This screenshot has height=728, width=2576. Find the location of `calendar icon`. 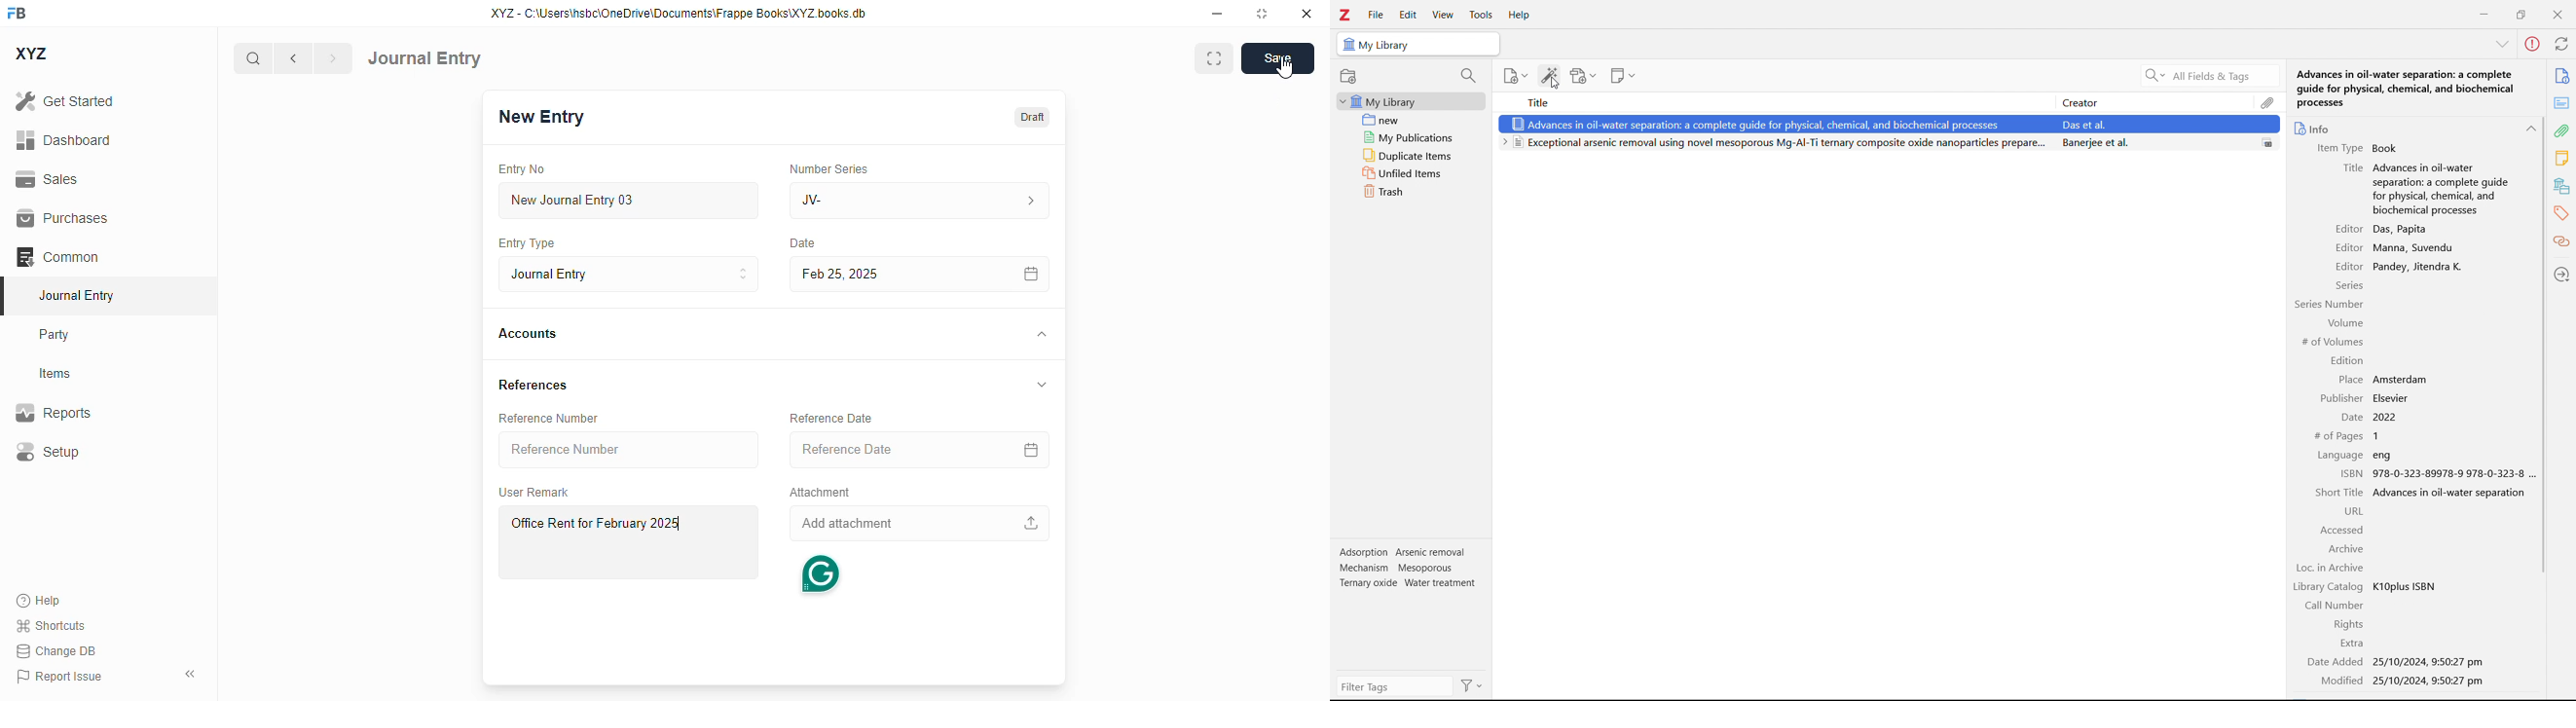

calendar icon is located at coordinates (1032, 451).